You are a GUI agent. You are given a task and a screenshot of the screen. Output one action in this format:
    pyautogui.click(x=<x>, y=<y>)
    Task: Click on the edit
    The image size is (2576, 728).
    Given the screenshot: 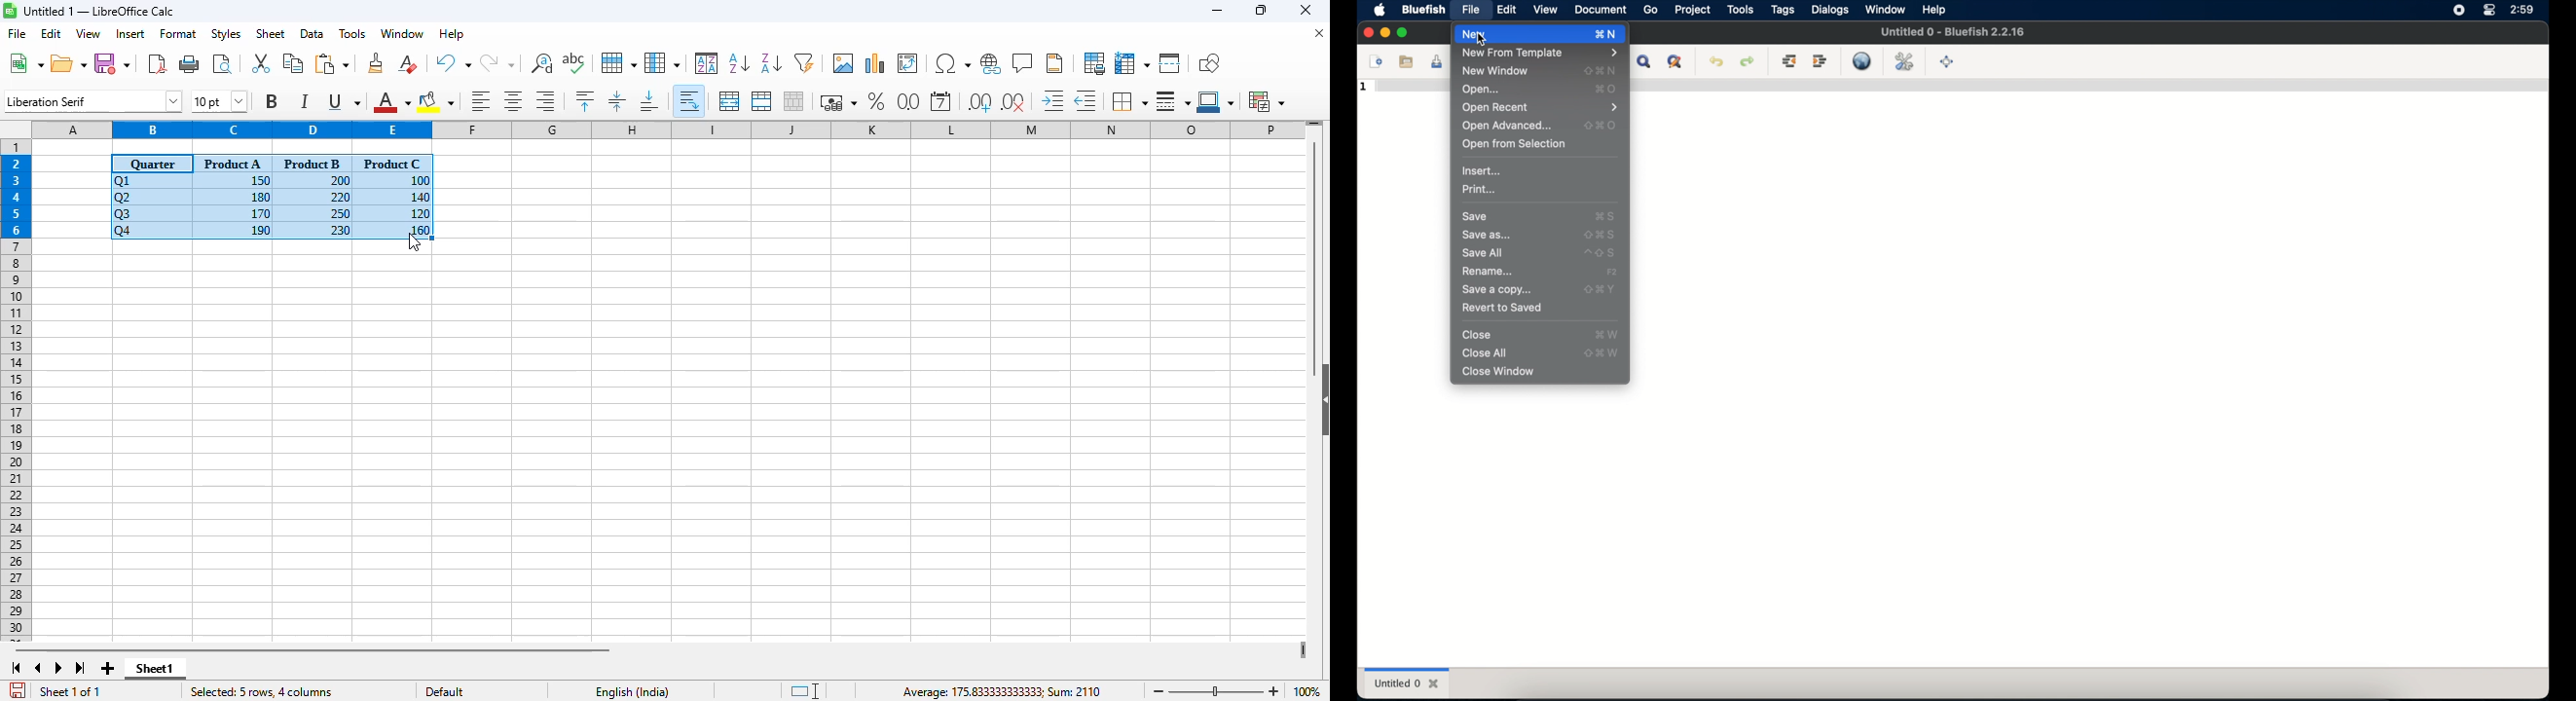 What is the action you would take?
    pyautogui.click(x=52, y=33)
    